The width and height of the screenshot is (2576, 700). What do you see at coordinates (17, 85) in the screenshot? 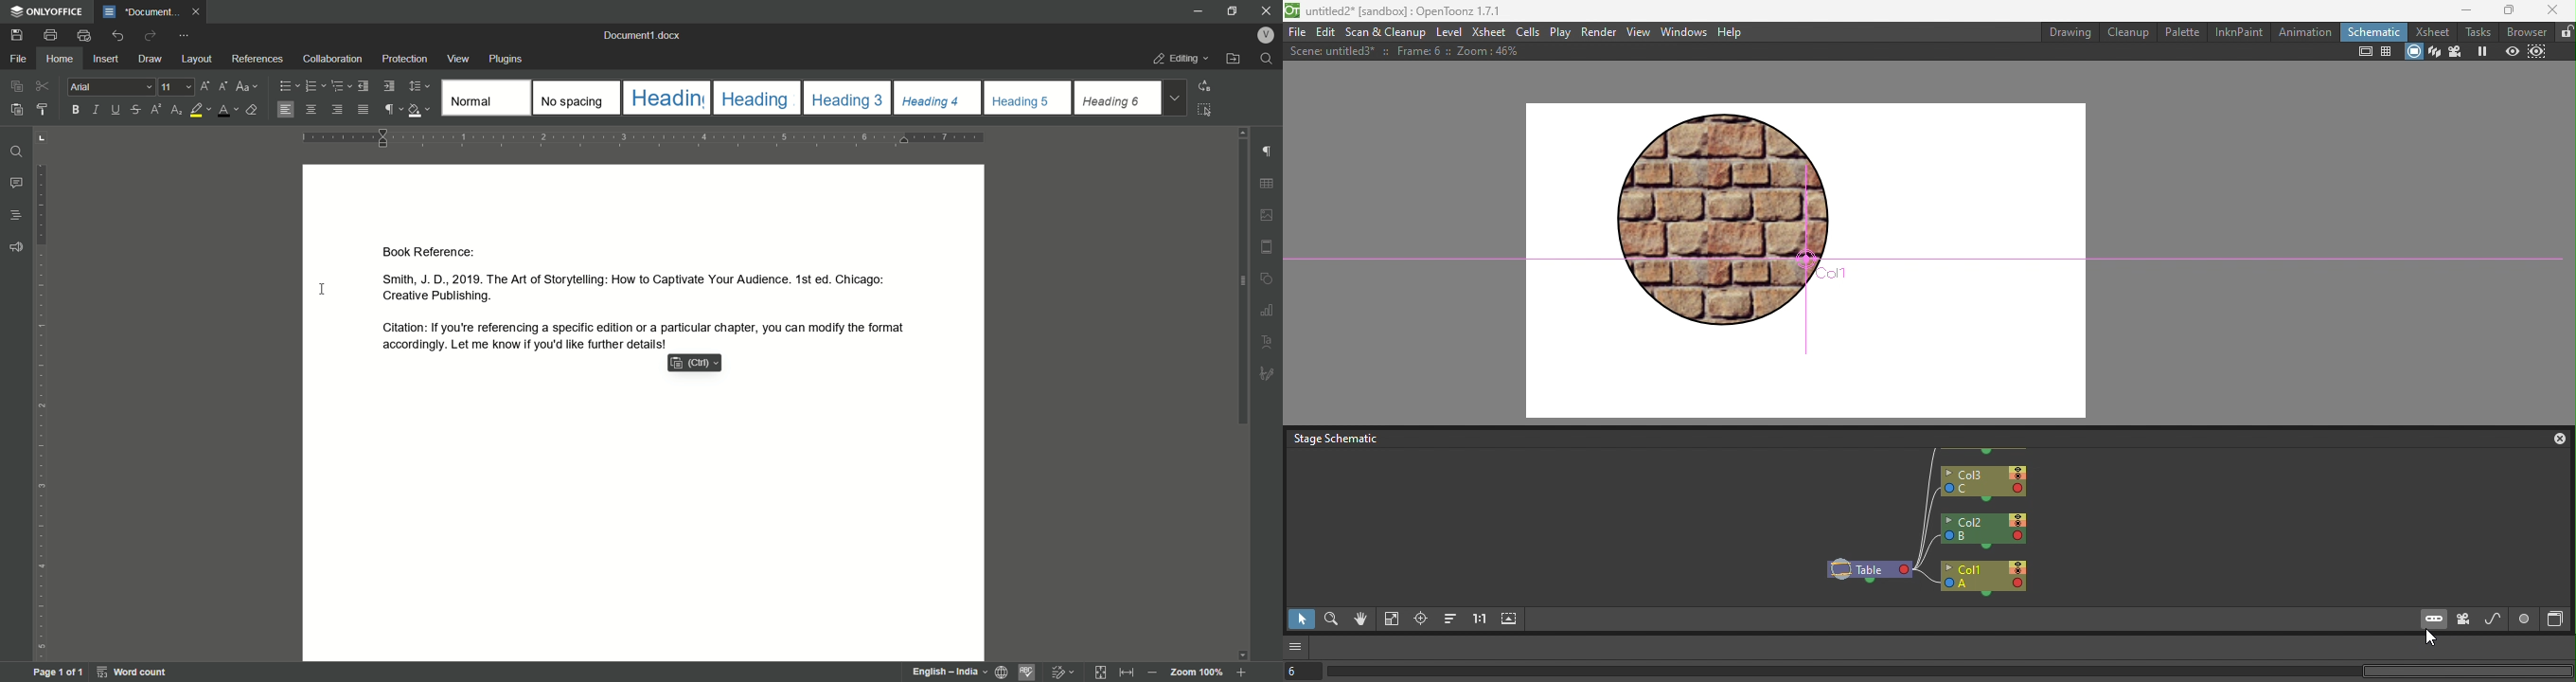
I see `paste special` at bounding box center [17, 85].